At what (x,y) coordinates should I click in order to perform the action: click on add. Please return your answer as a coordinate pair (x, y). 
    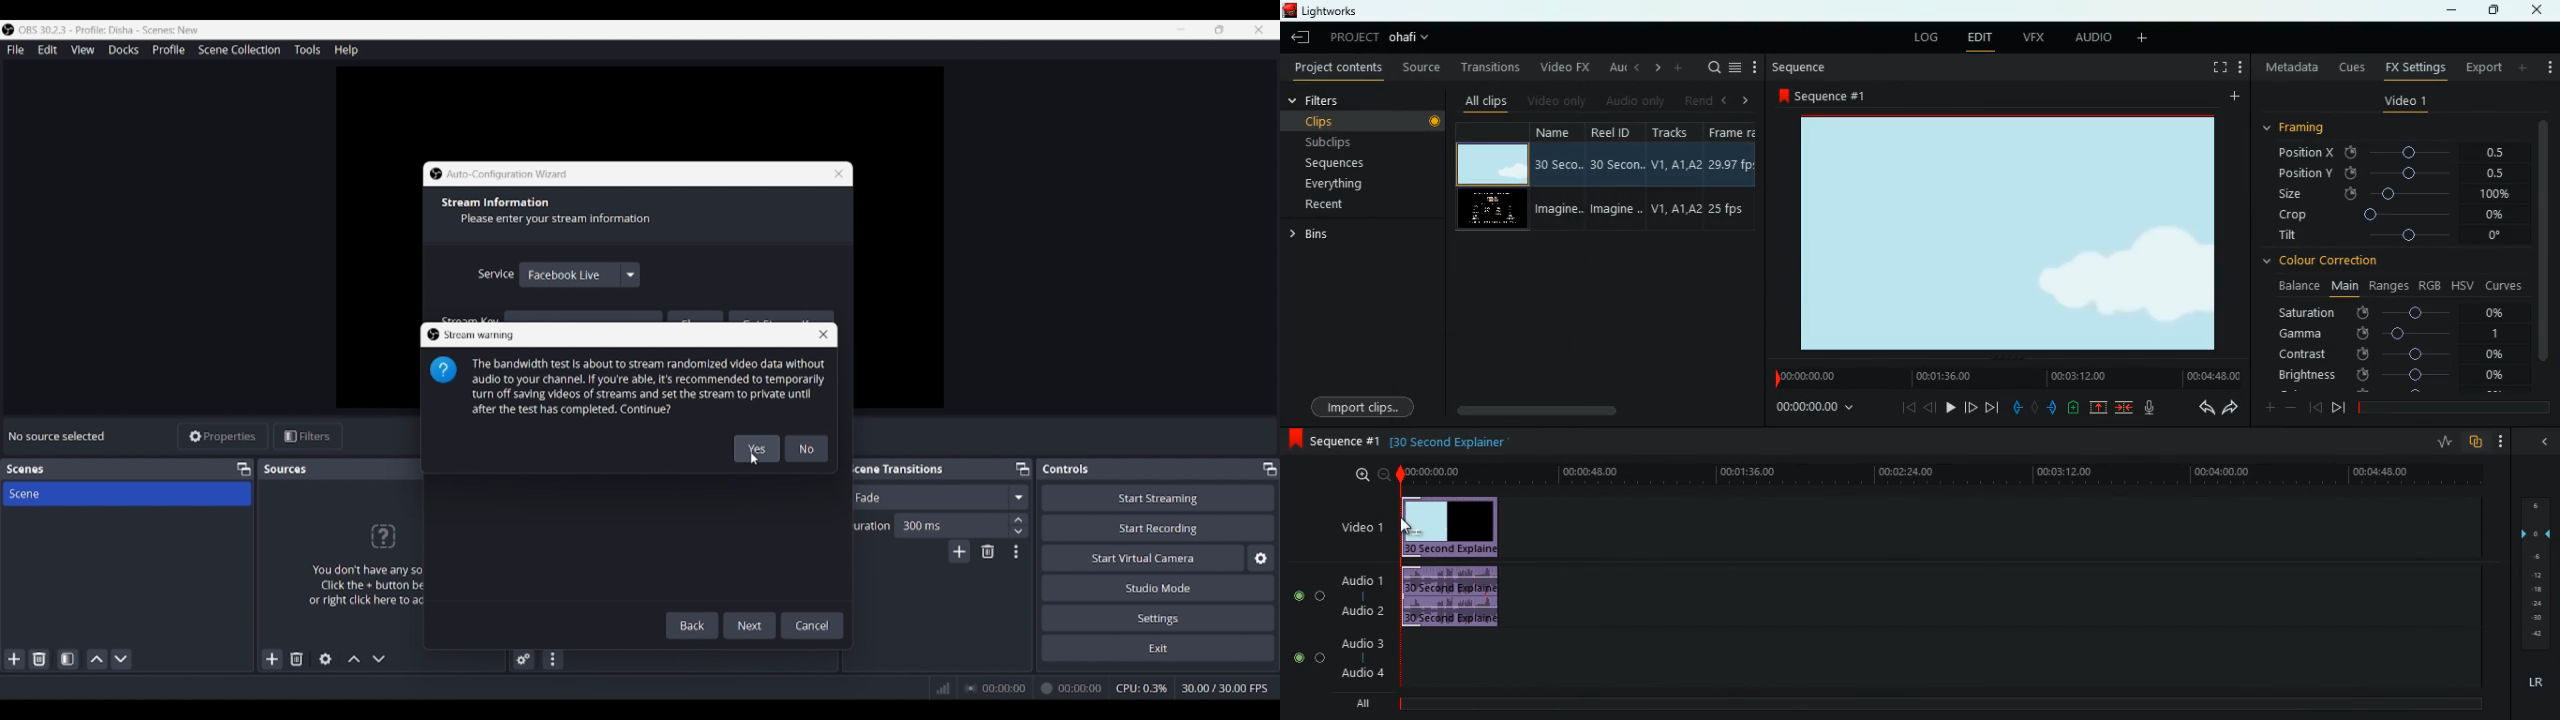
    Looking at the image, I should click on (2232, 97).